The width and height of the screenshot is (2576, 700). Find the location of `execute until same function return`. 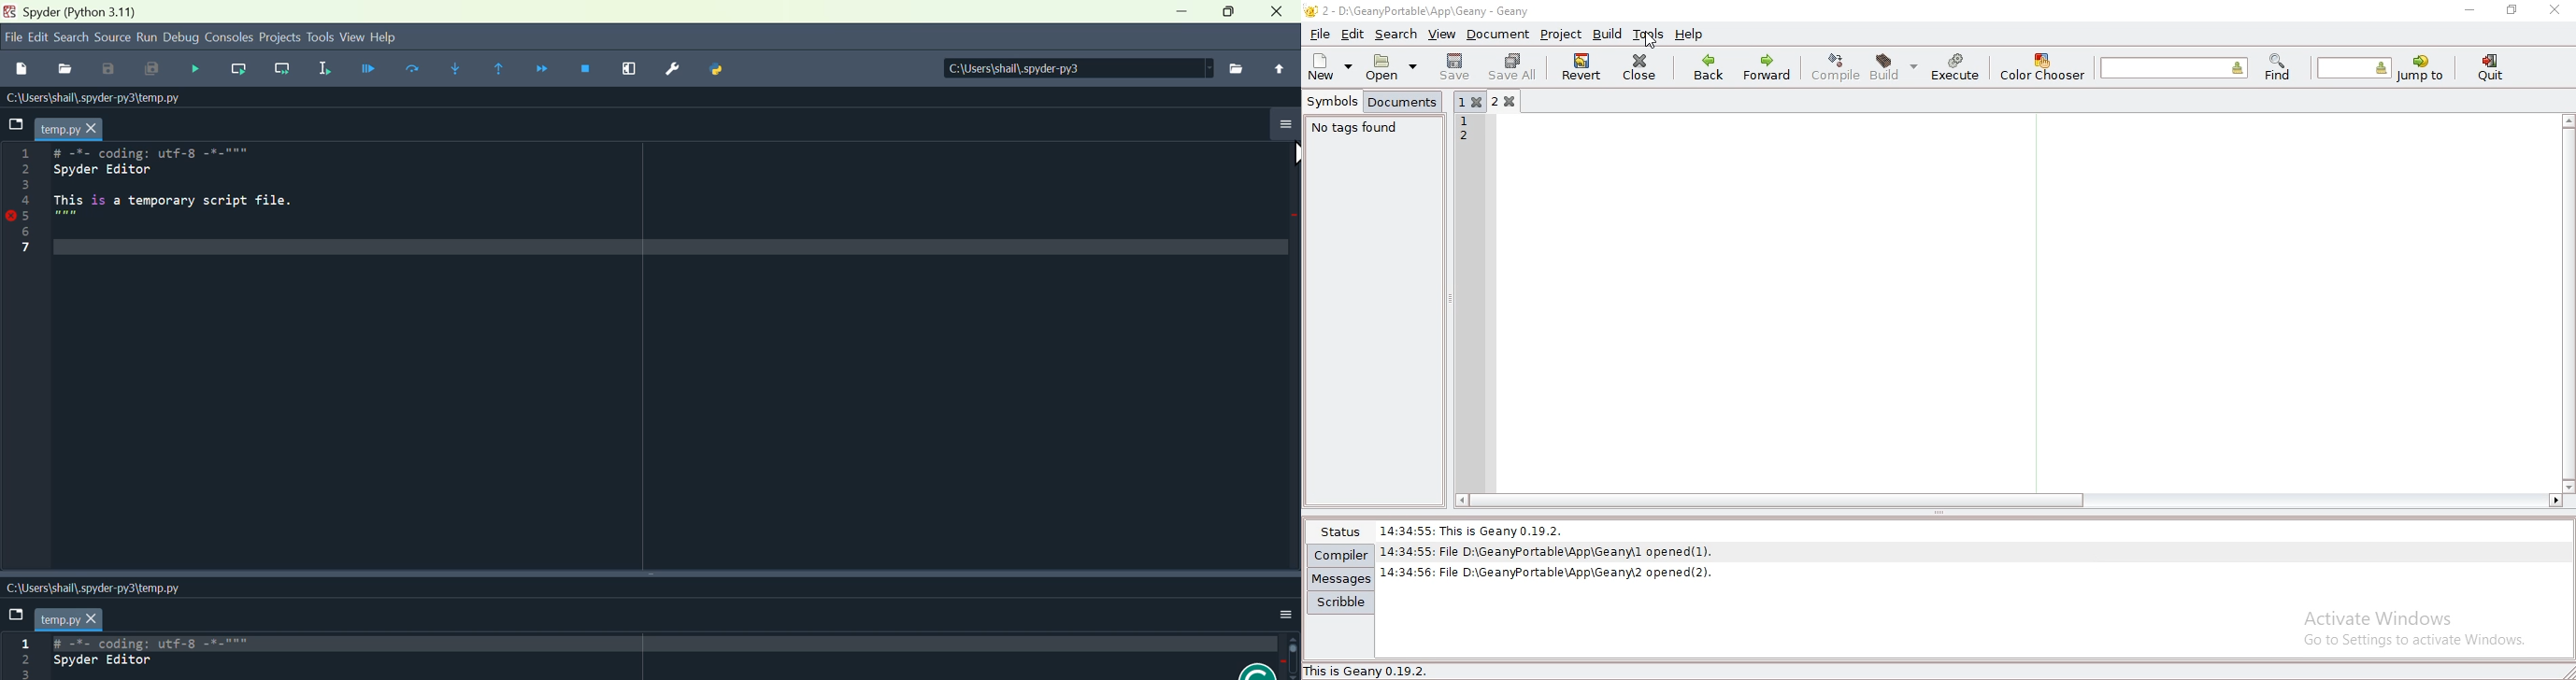

execute until same function return is located at coordinates (505, 70).